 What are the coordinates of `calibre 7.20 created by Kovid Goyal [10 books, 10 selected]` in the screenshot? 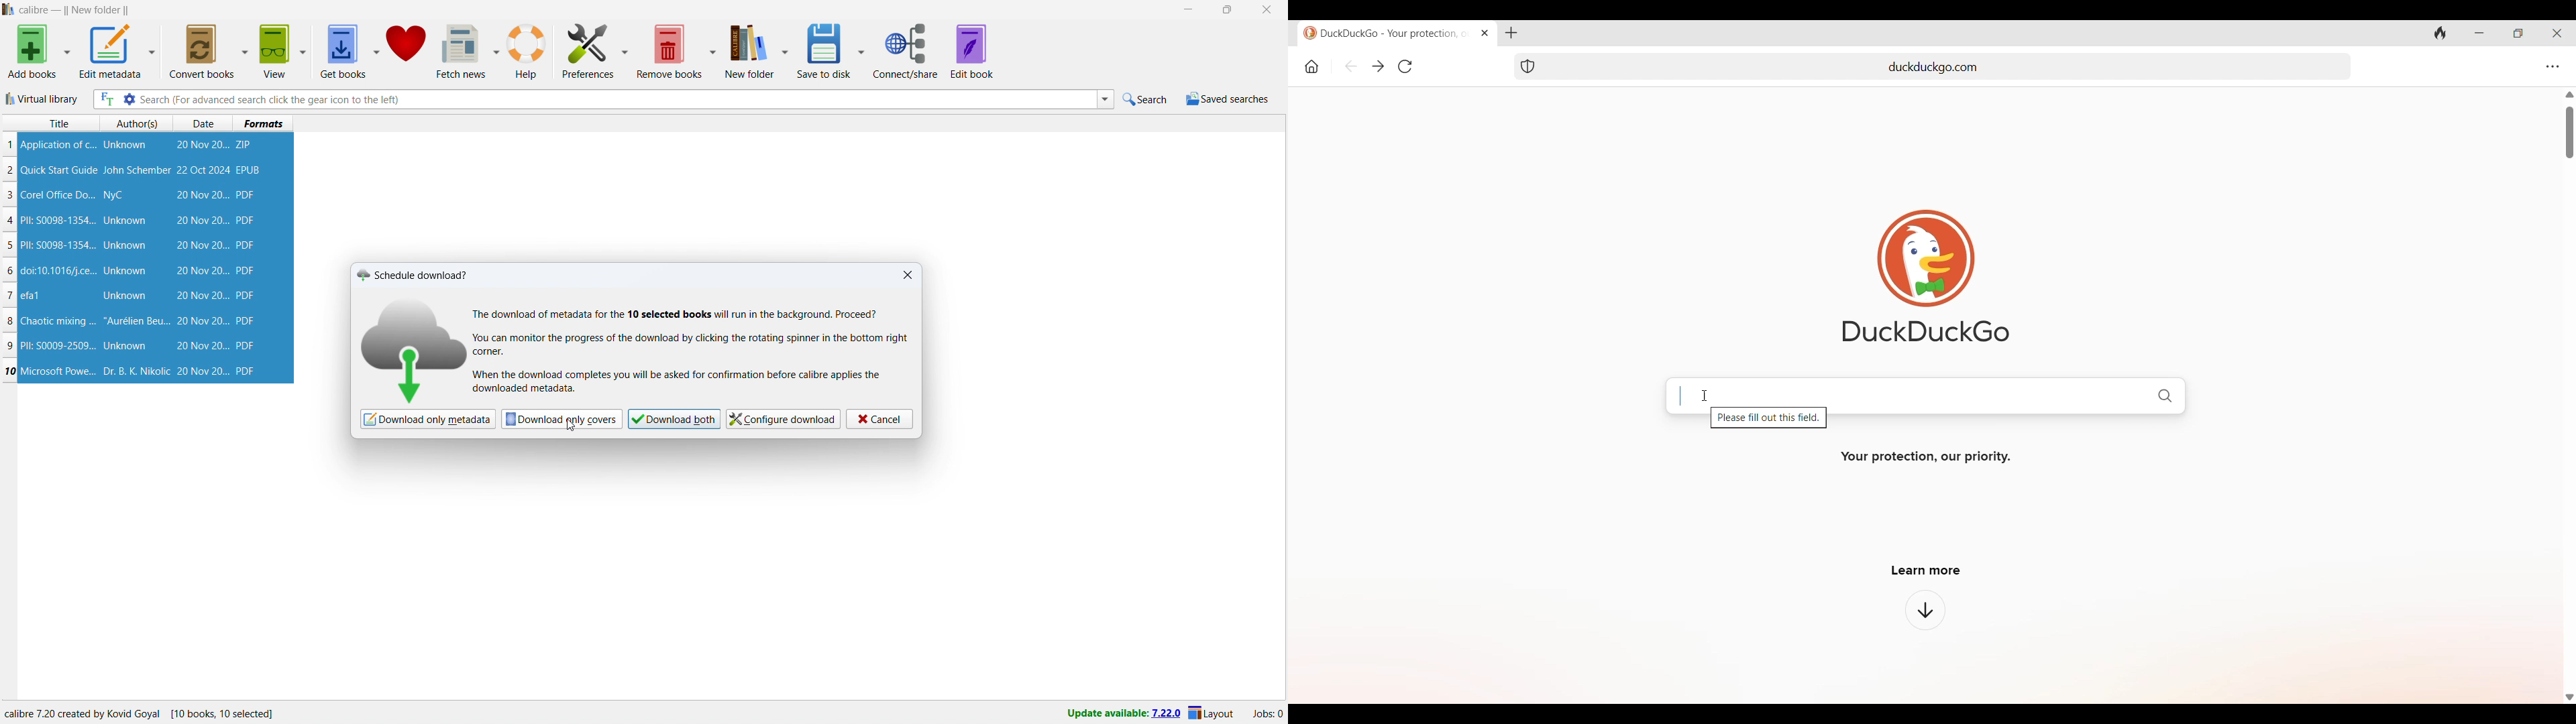 It's located at (141, 714).